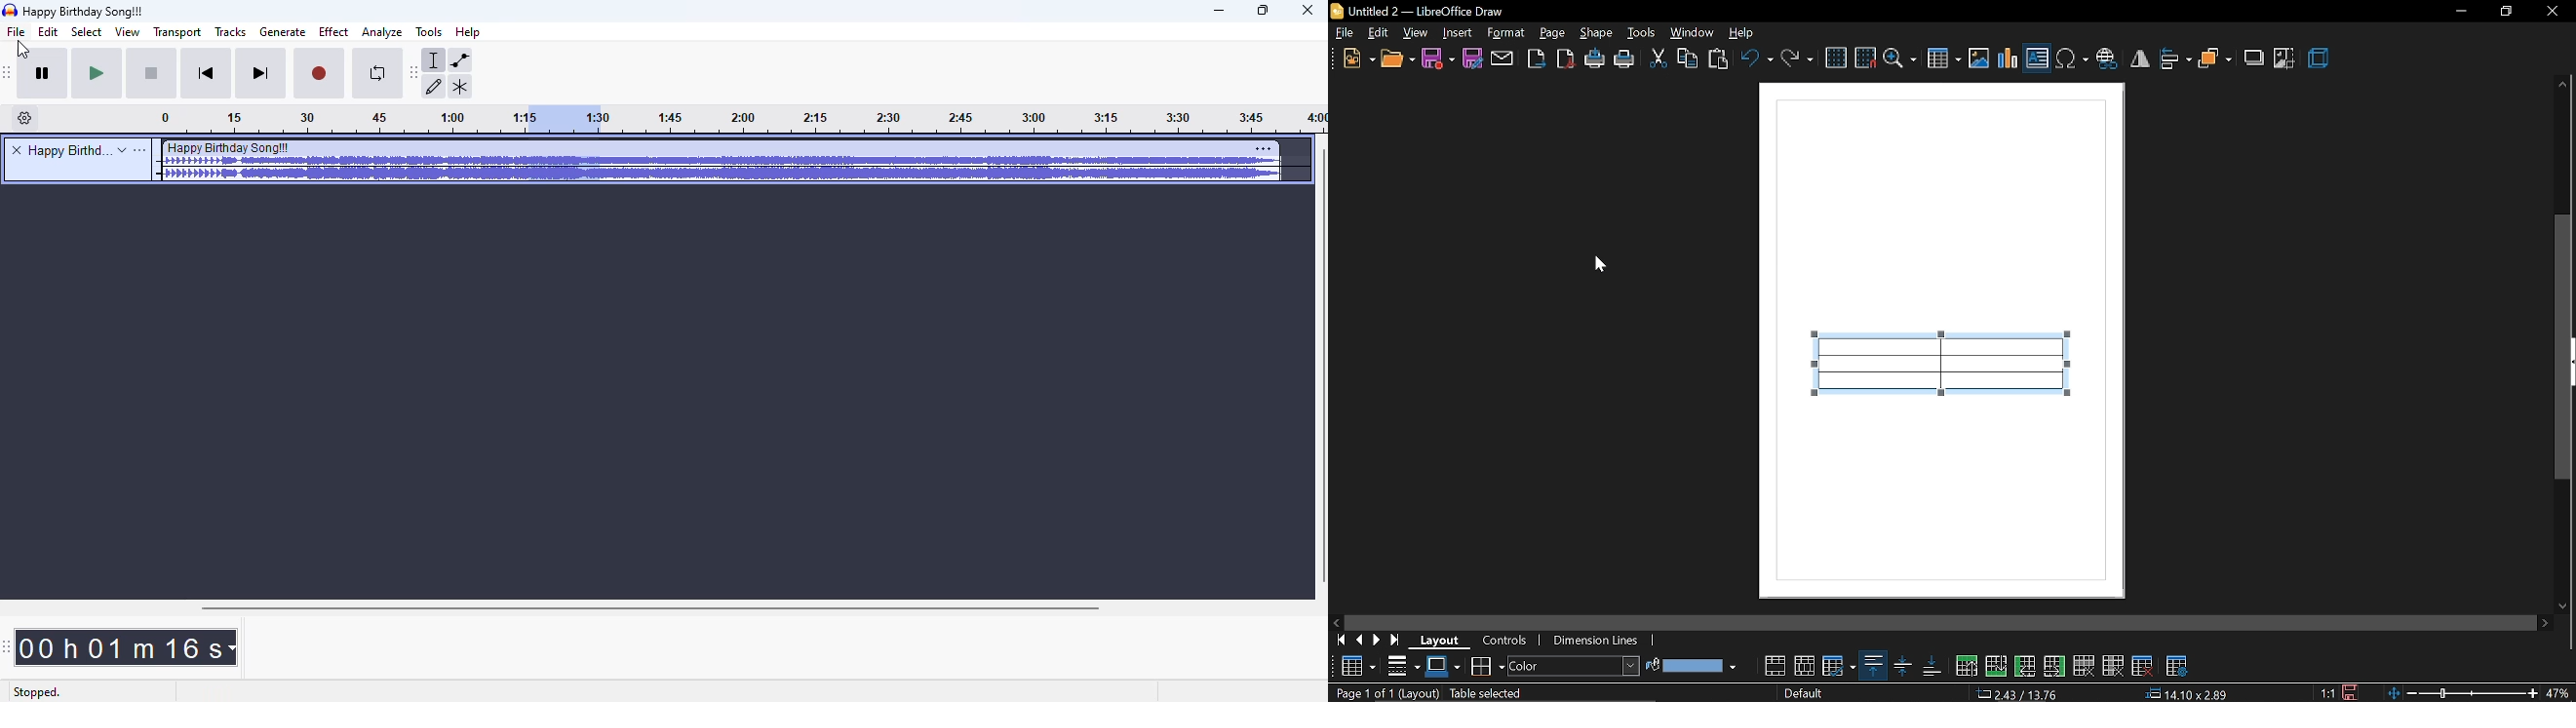  What do you see at coordinates (333, 32) in the screenshot?
I see `effect` at bounding box center [333, 32].